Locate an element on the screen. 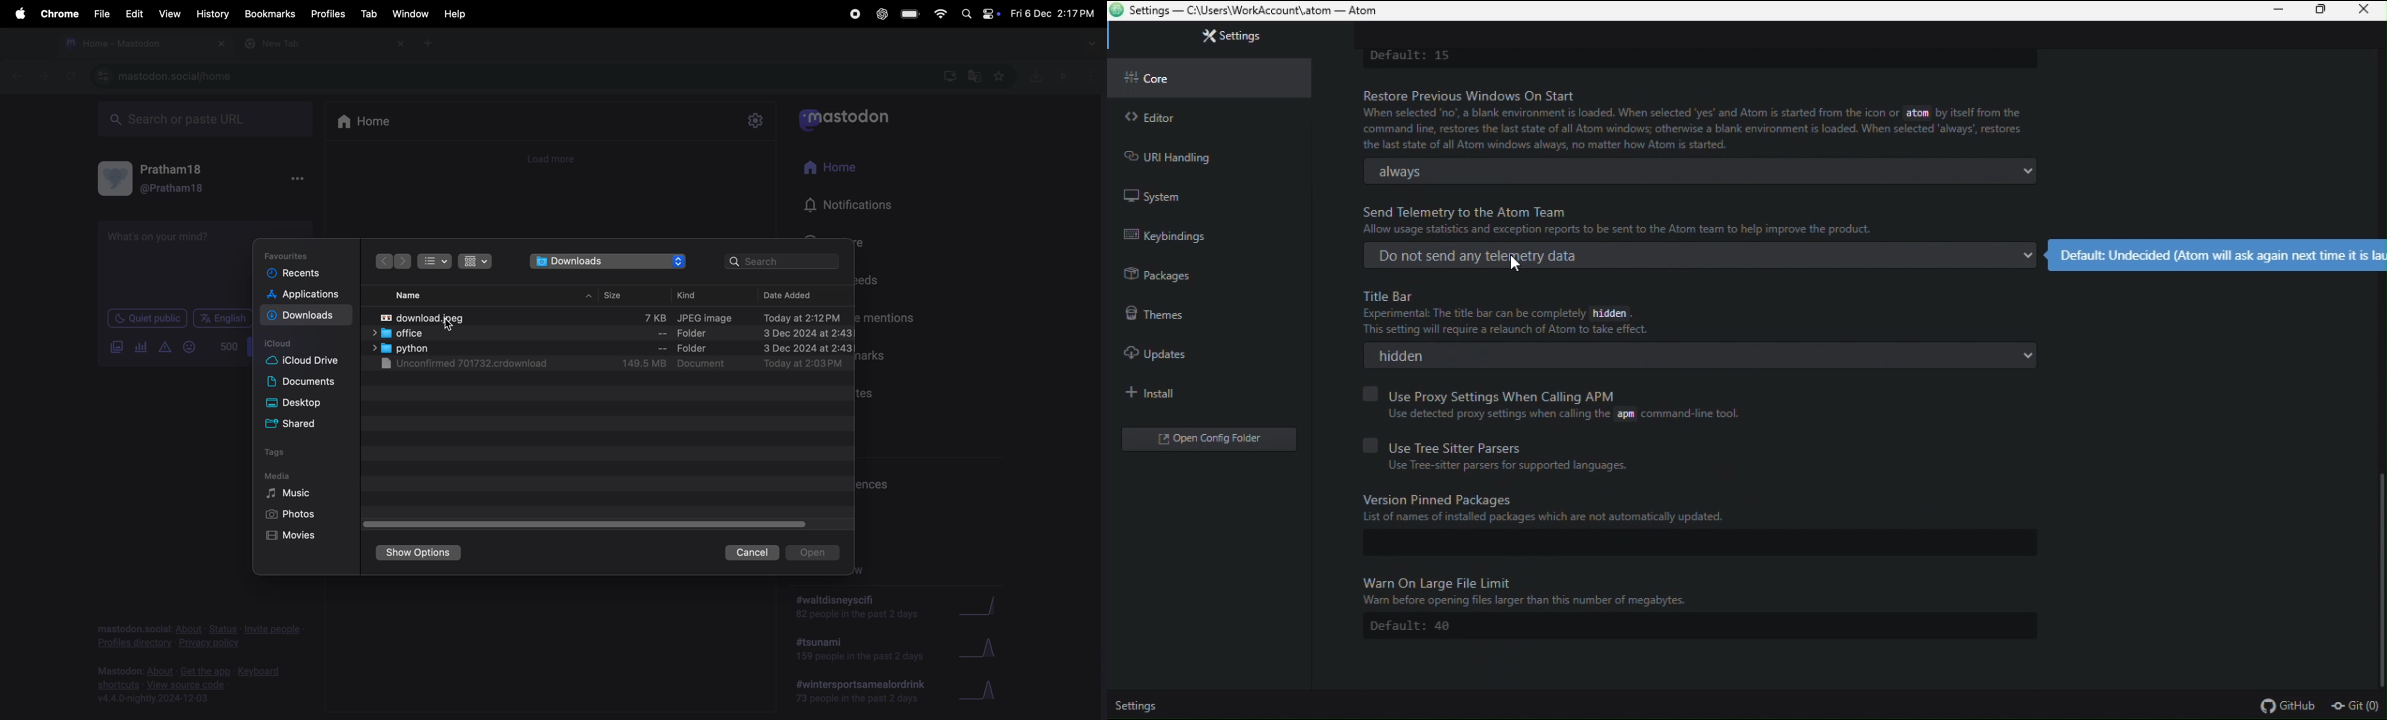 This screenshot has width=2408, height=728. desktop is located at coordinates (298, 403).